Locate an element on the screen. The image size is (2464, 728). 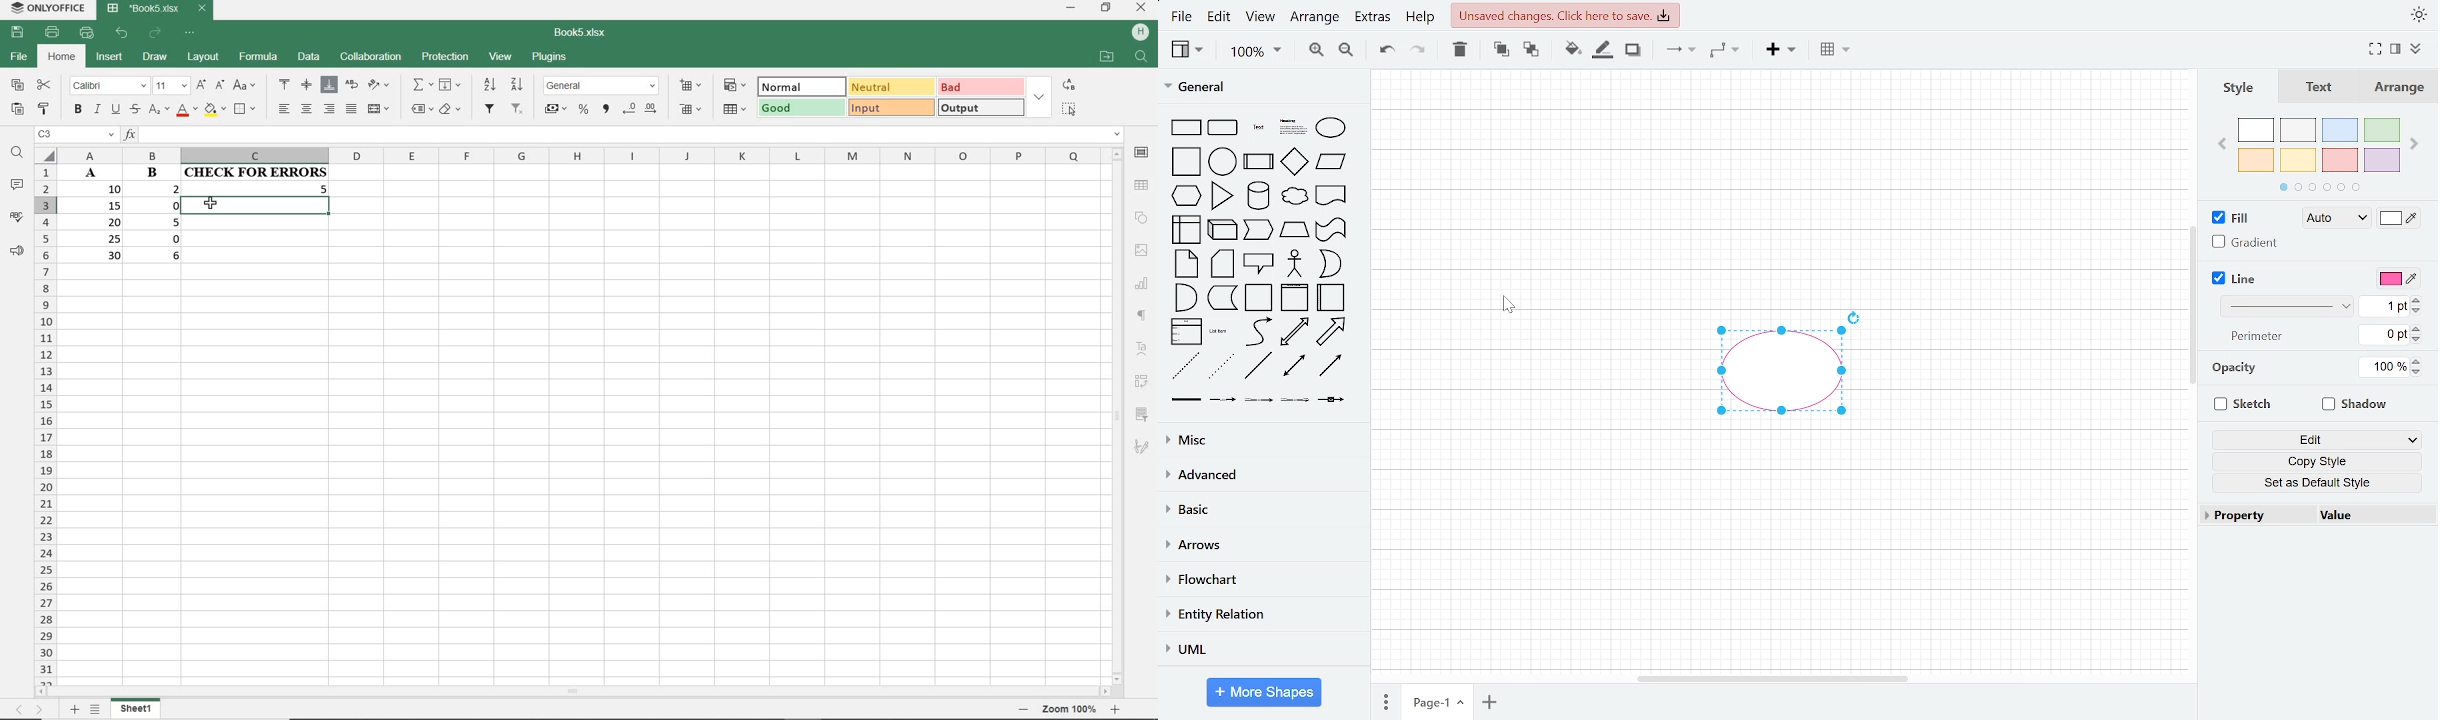
SCROLLBAR is located at coordinates (1120, 416).